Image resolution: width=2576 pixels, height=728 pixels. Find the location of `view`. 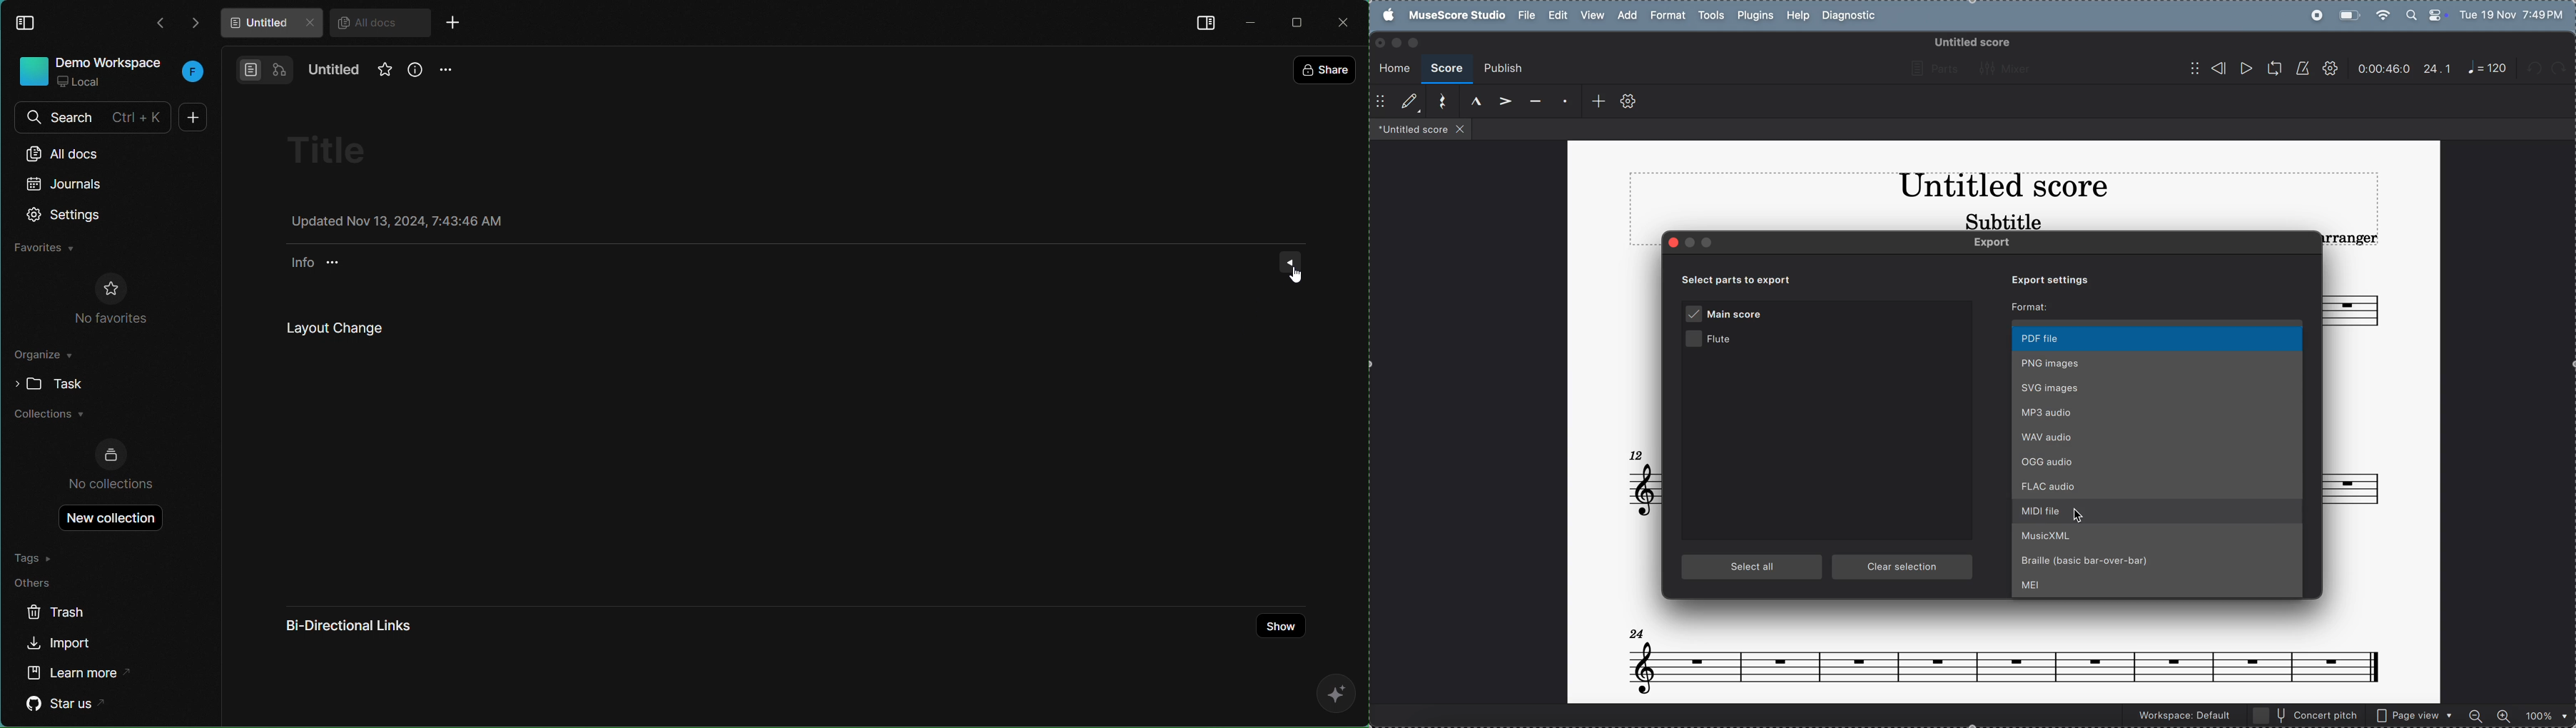

view is located at coordinates (1592, 16).